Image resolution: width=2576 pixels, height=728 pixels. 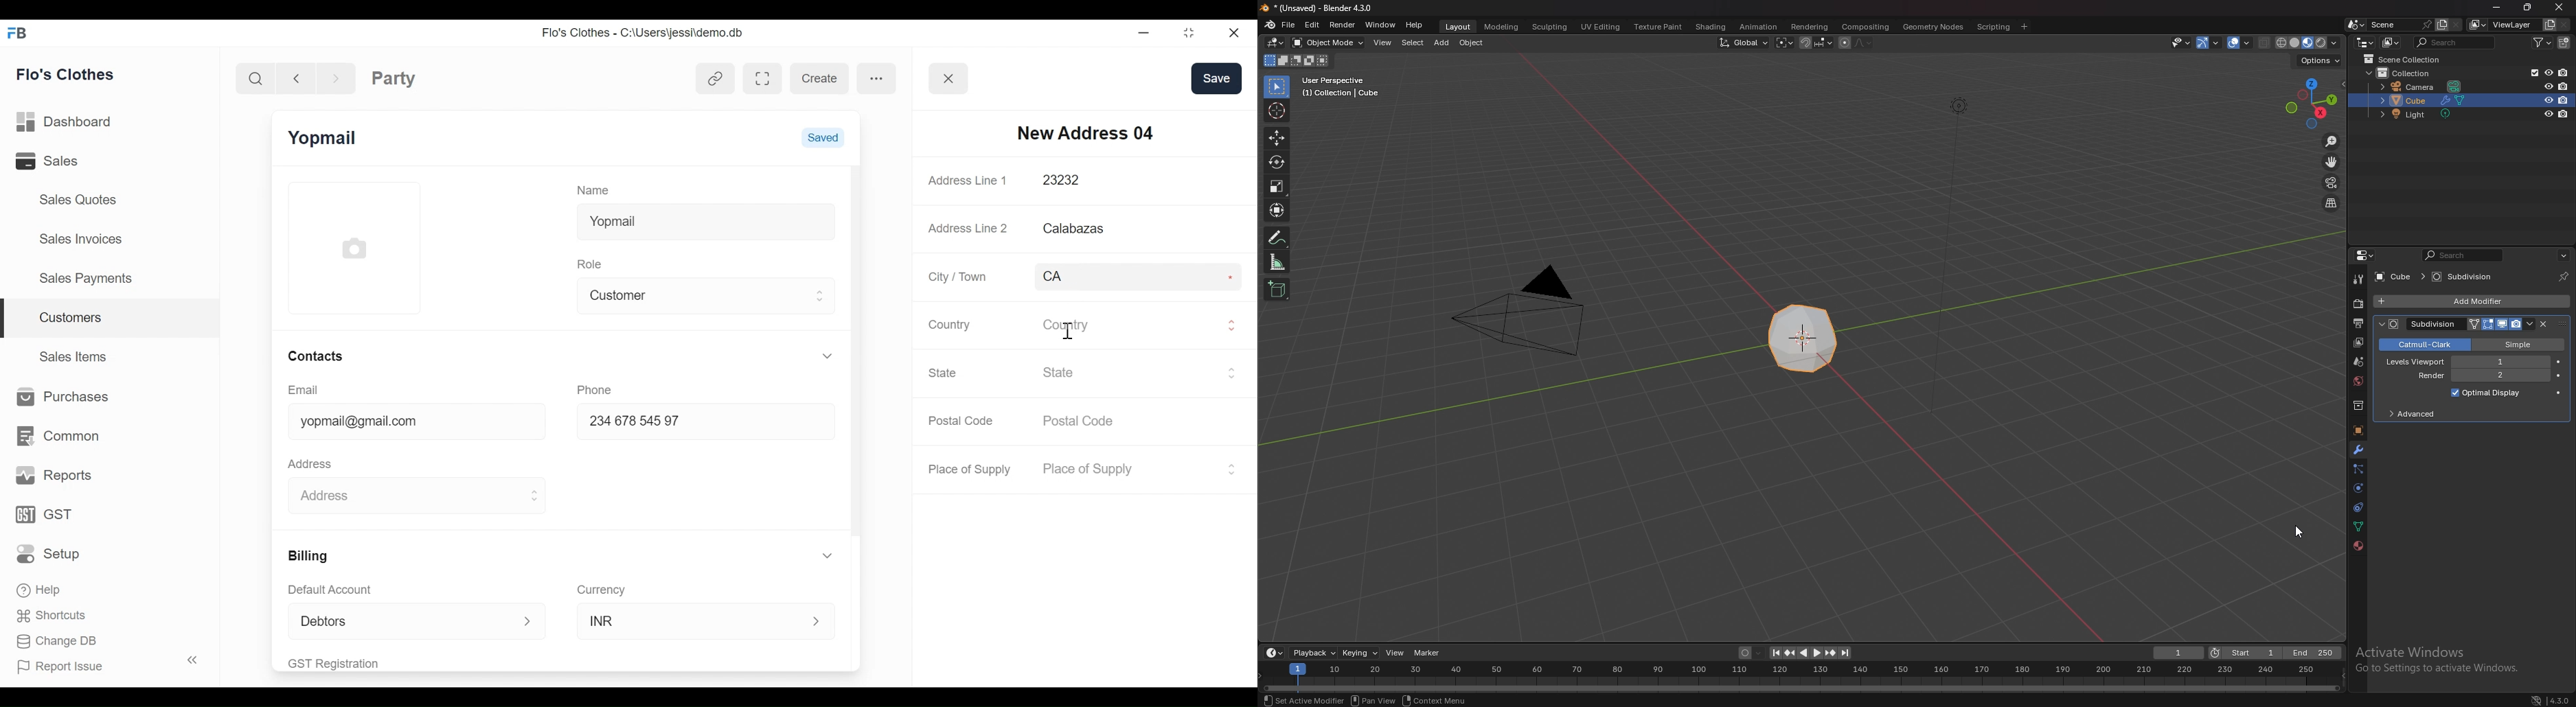 I want to click on Frappe Books Desktop Icon, so click(x=16, y=34).